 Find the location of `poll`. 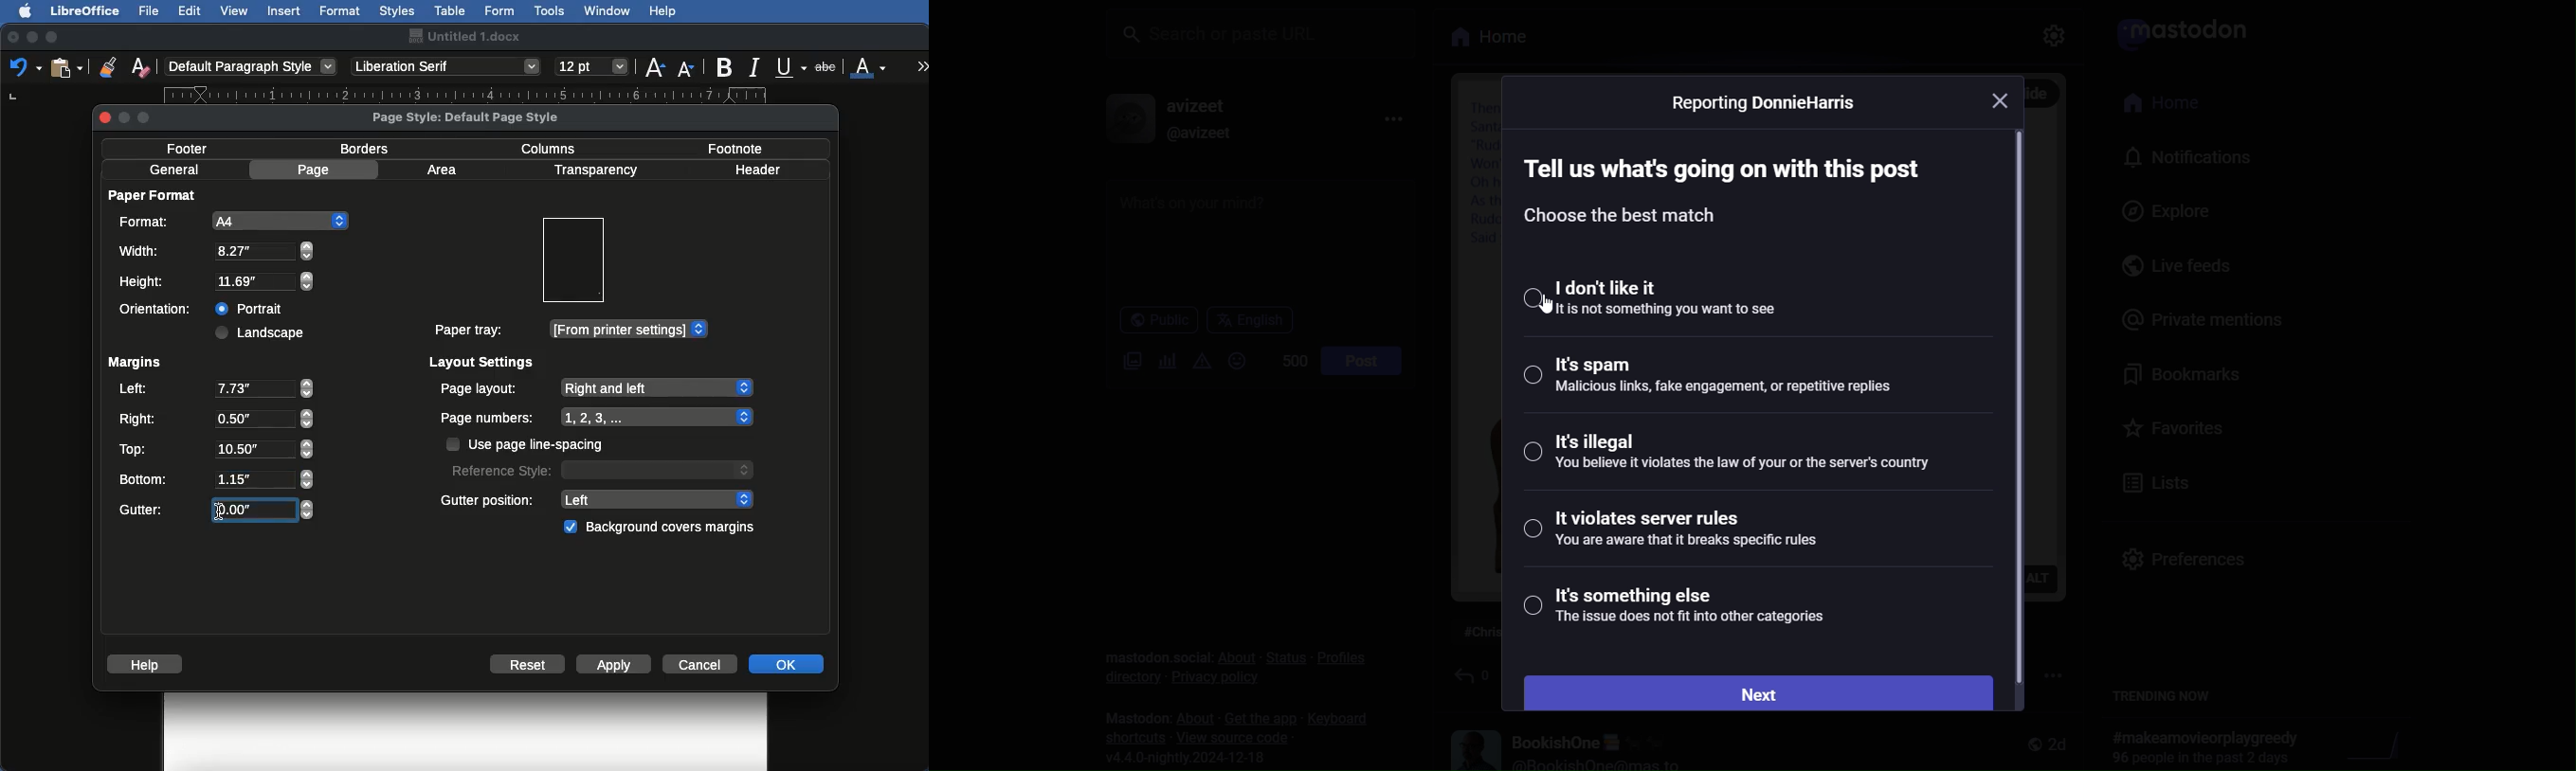

poll is located at coordinates (1162, 359).